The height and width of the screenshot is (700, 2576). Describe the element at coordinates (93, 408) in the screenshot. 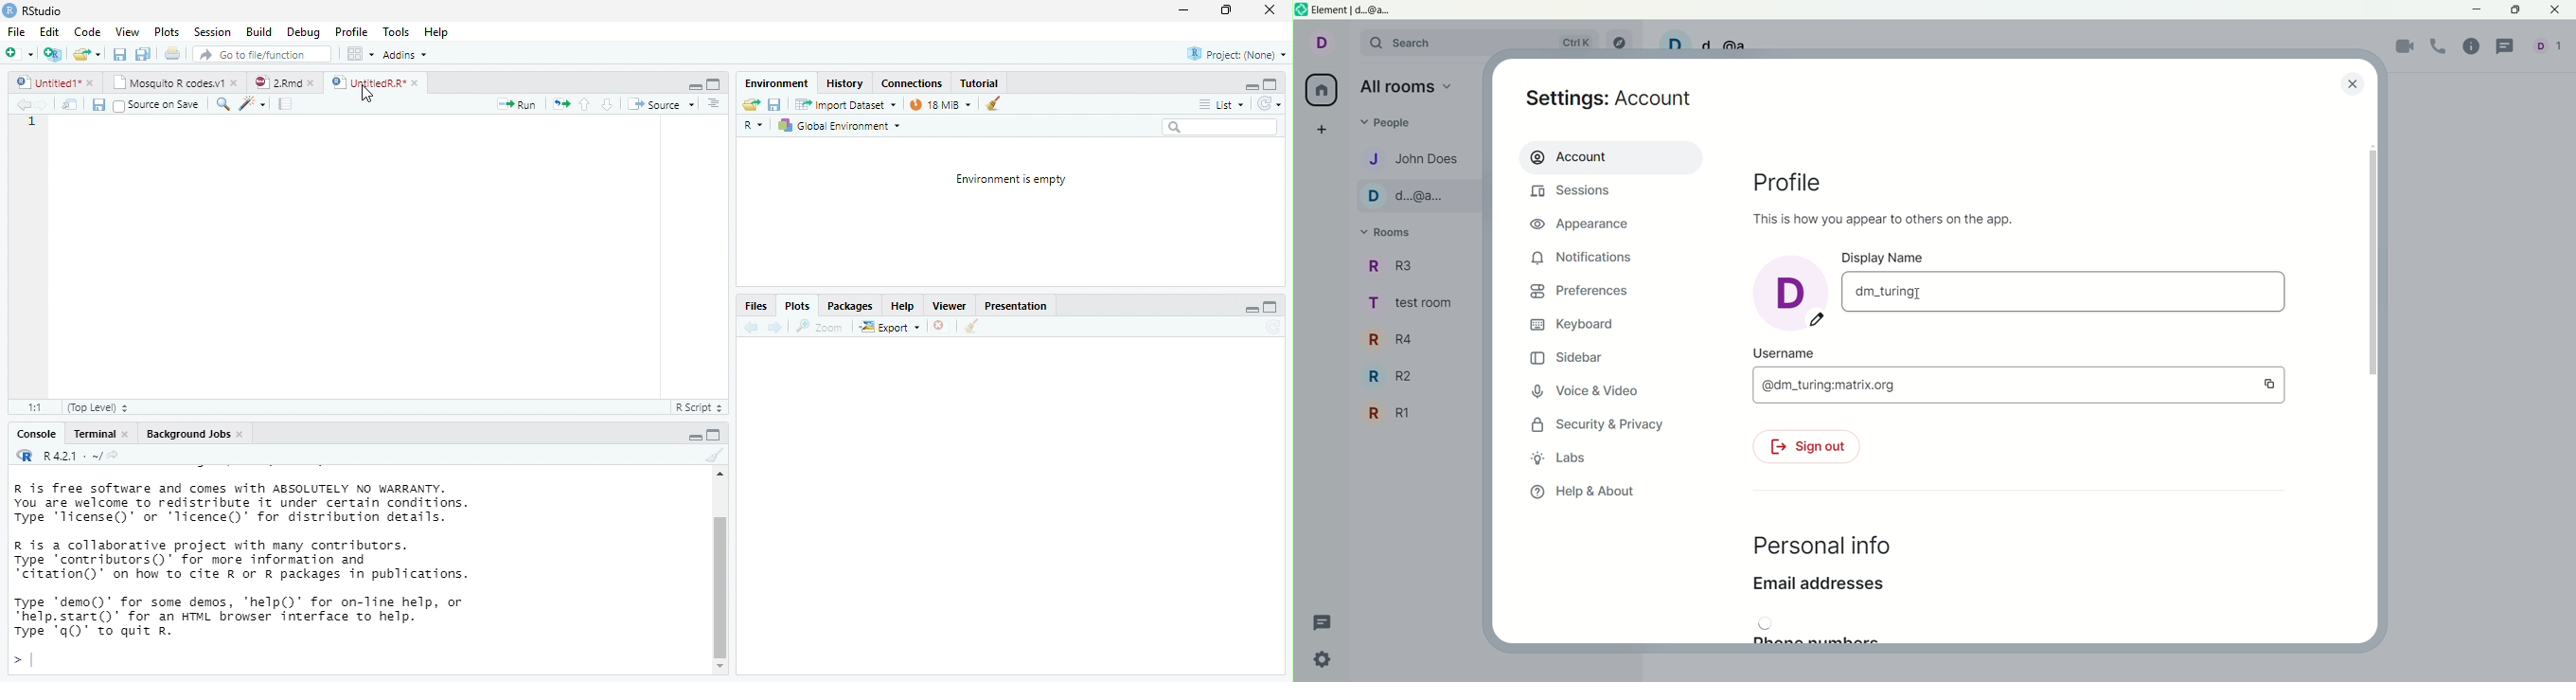

I see `(Top Level)` at that location.